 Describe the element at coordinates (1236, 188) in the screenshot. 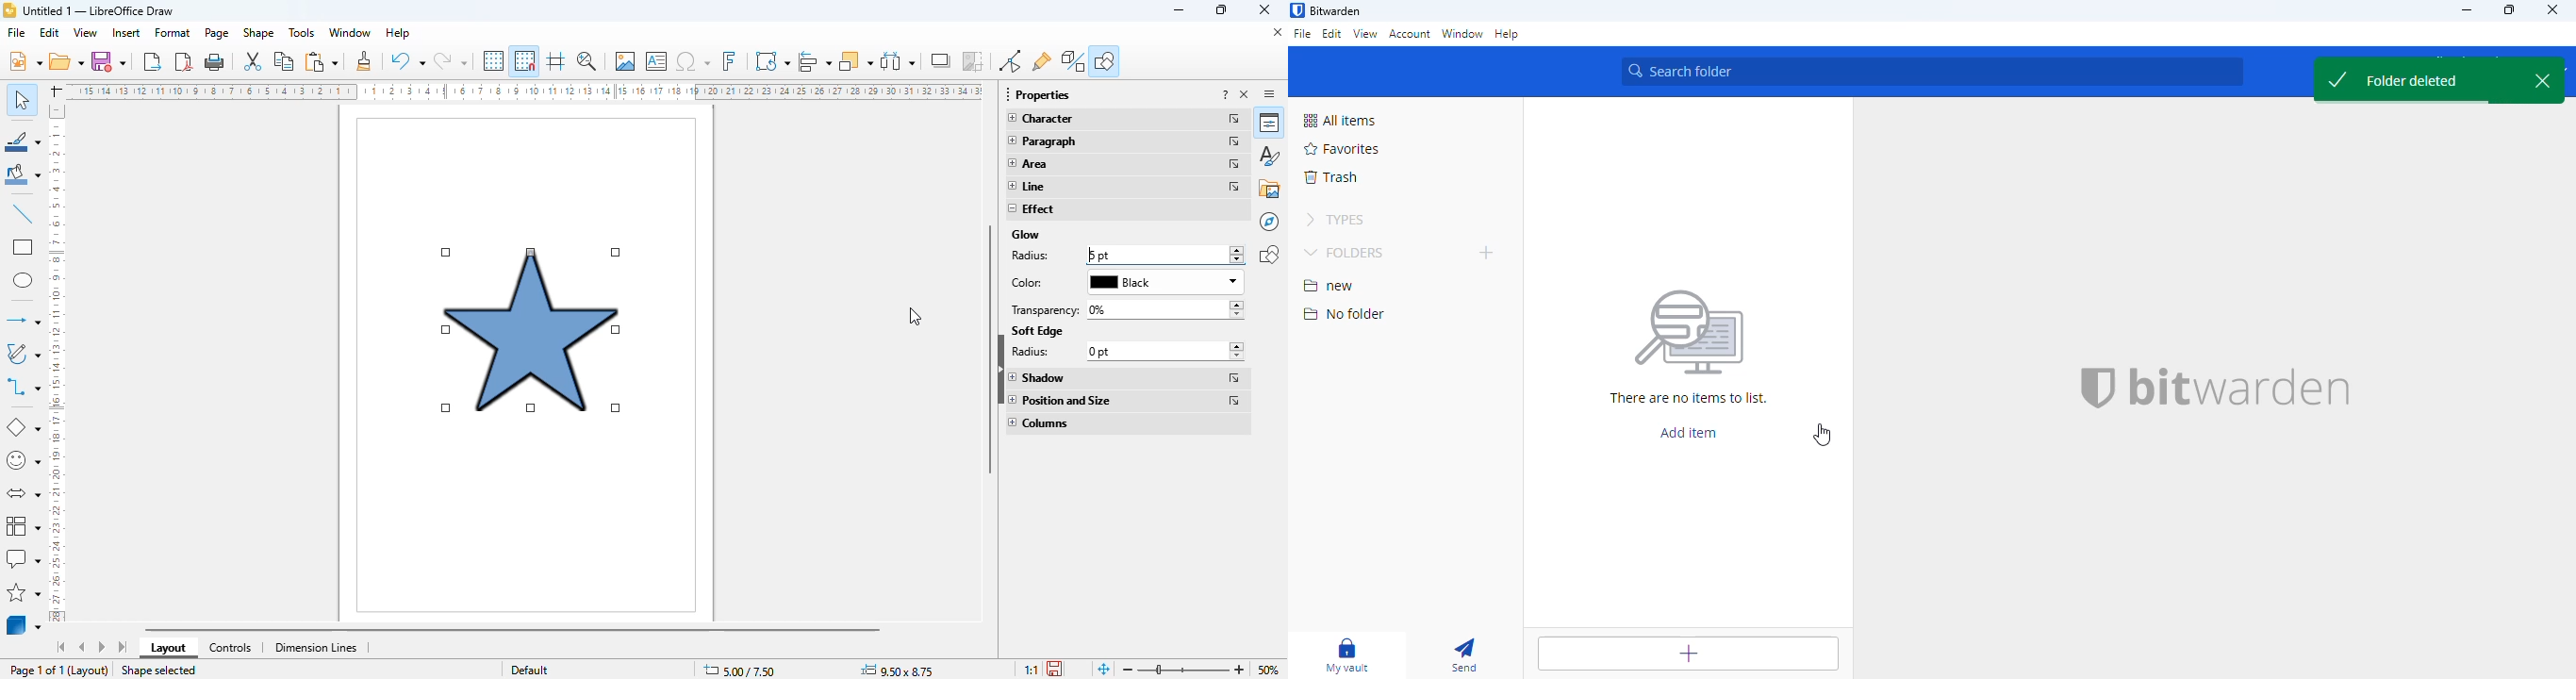

I see `more options` at that location.